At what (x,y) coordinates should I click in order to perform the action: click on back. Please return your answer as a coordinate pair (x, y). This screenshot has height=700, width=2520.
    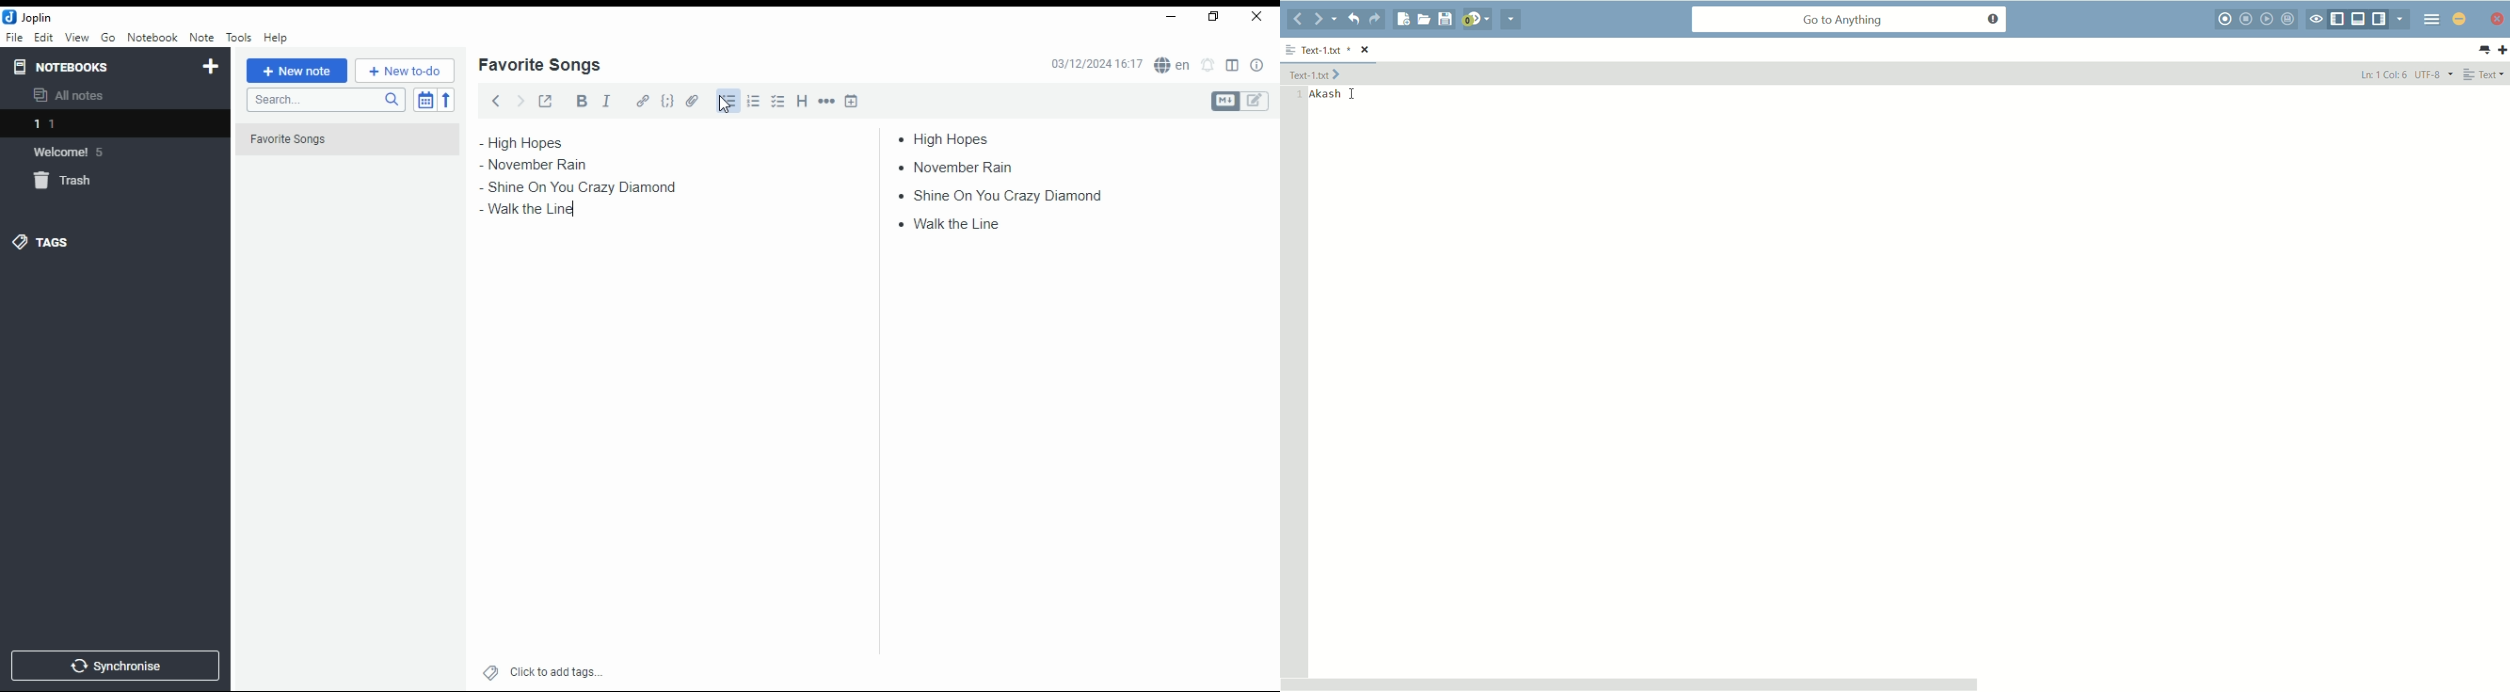
    Looking at the image, I should click on (496, 100).